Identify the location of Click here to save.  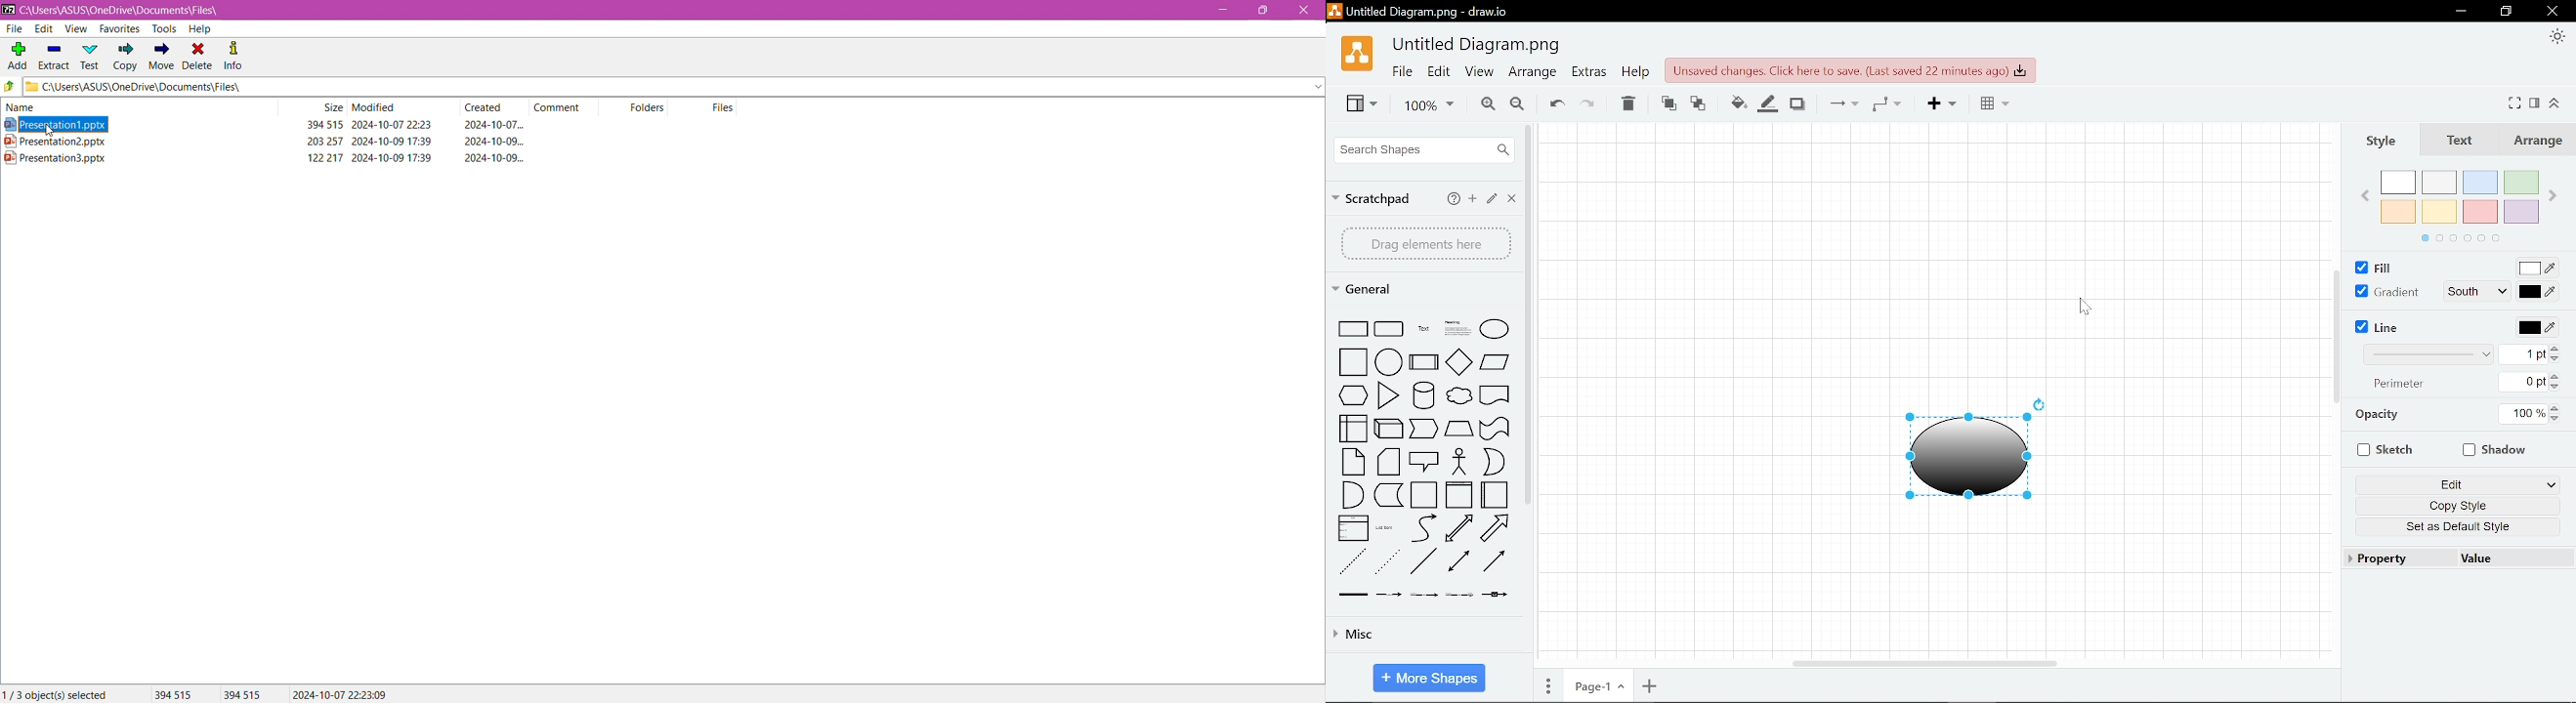
(1852, 70).